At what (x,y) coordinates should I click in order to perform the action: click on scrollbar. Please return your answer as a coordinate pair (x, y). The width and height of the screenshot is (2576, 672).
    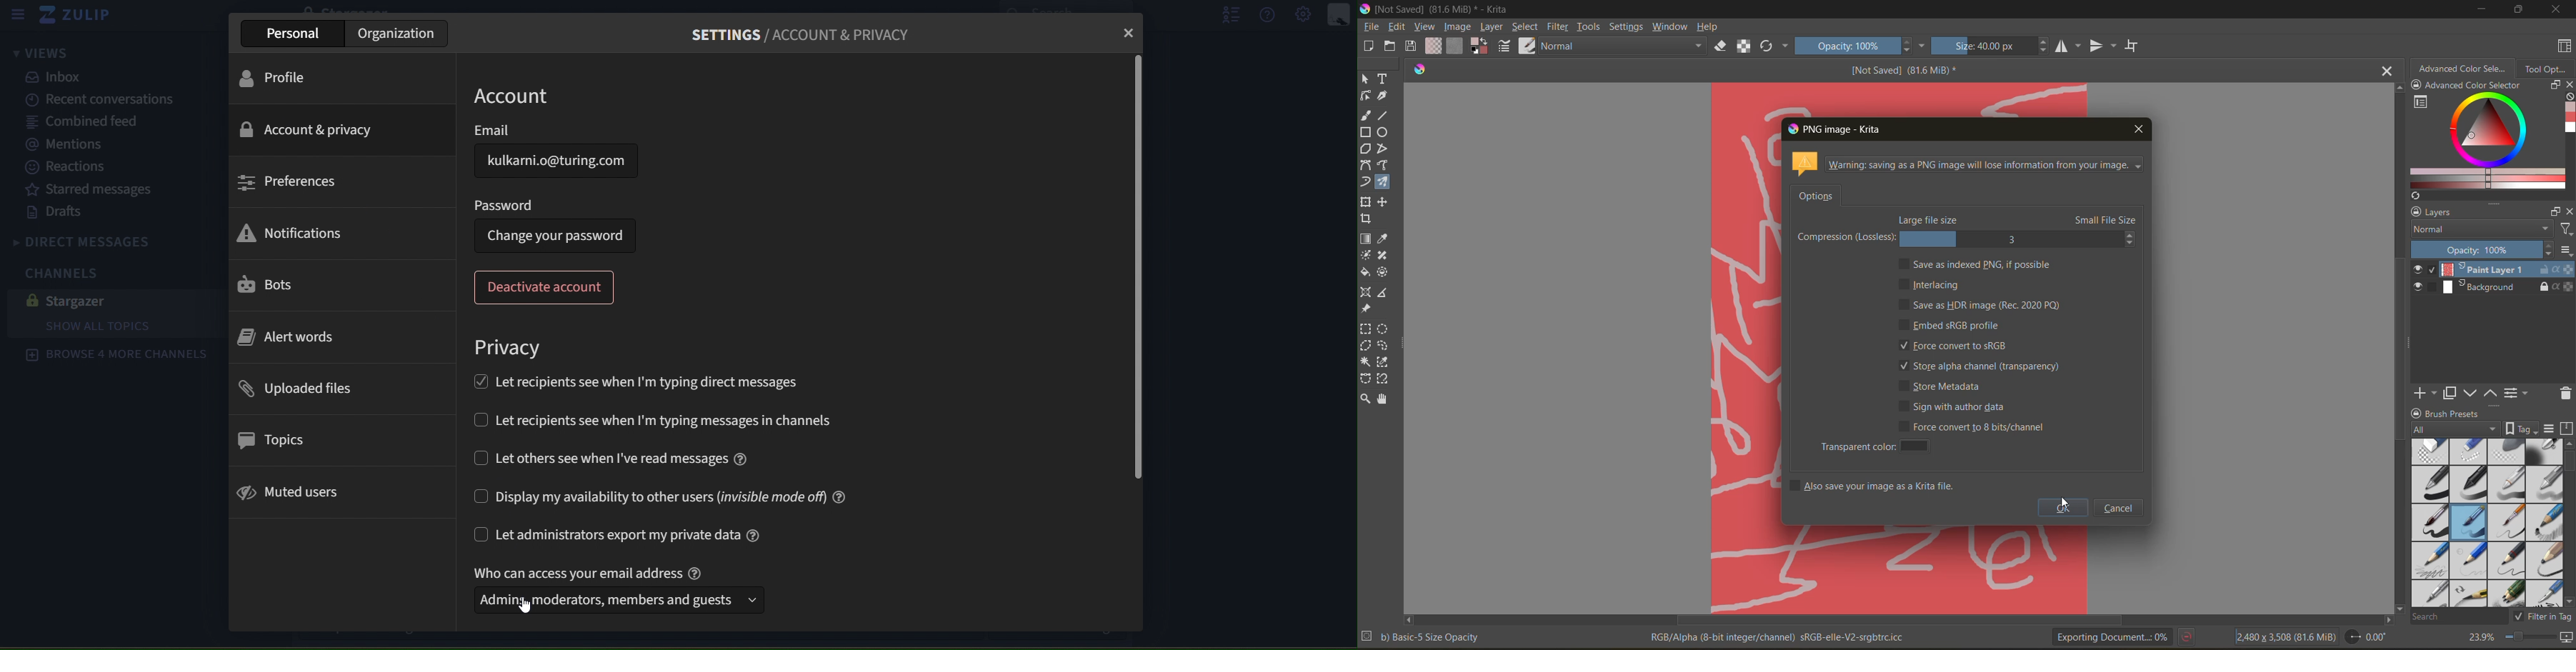
    Looking at the image, I should click on (1135, 269).